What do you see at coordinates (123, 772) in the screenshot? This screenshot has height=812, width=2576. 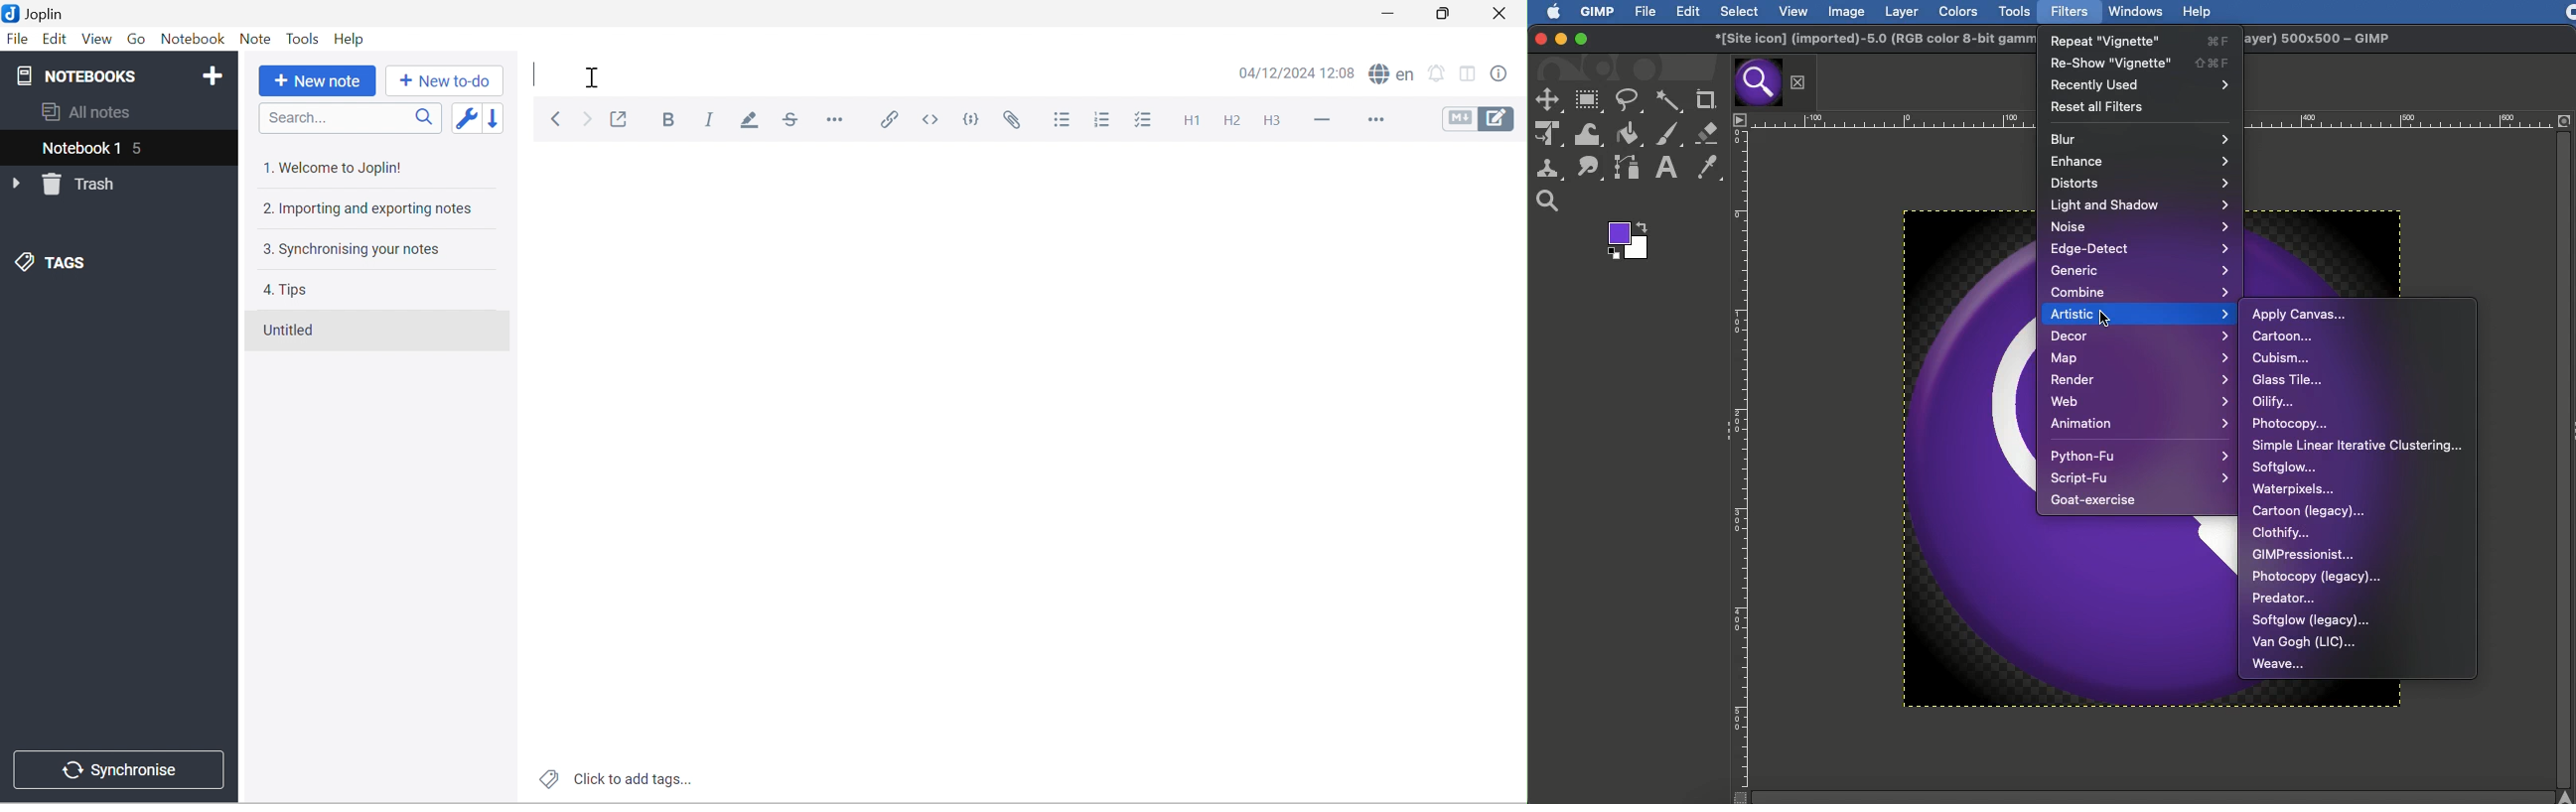 I see `Synchronise` at bounding box center [123, 772].